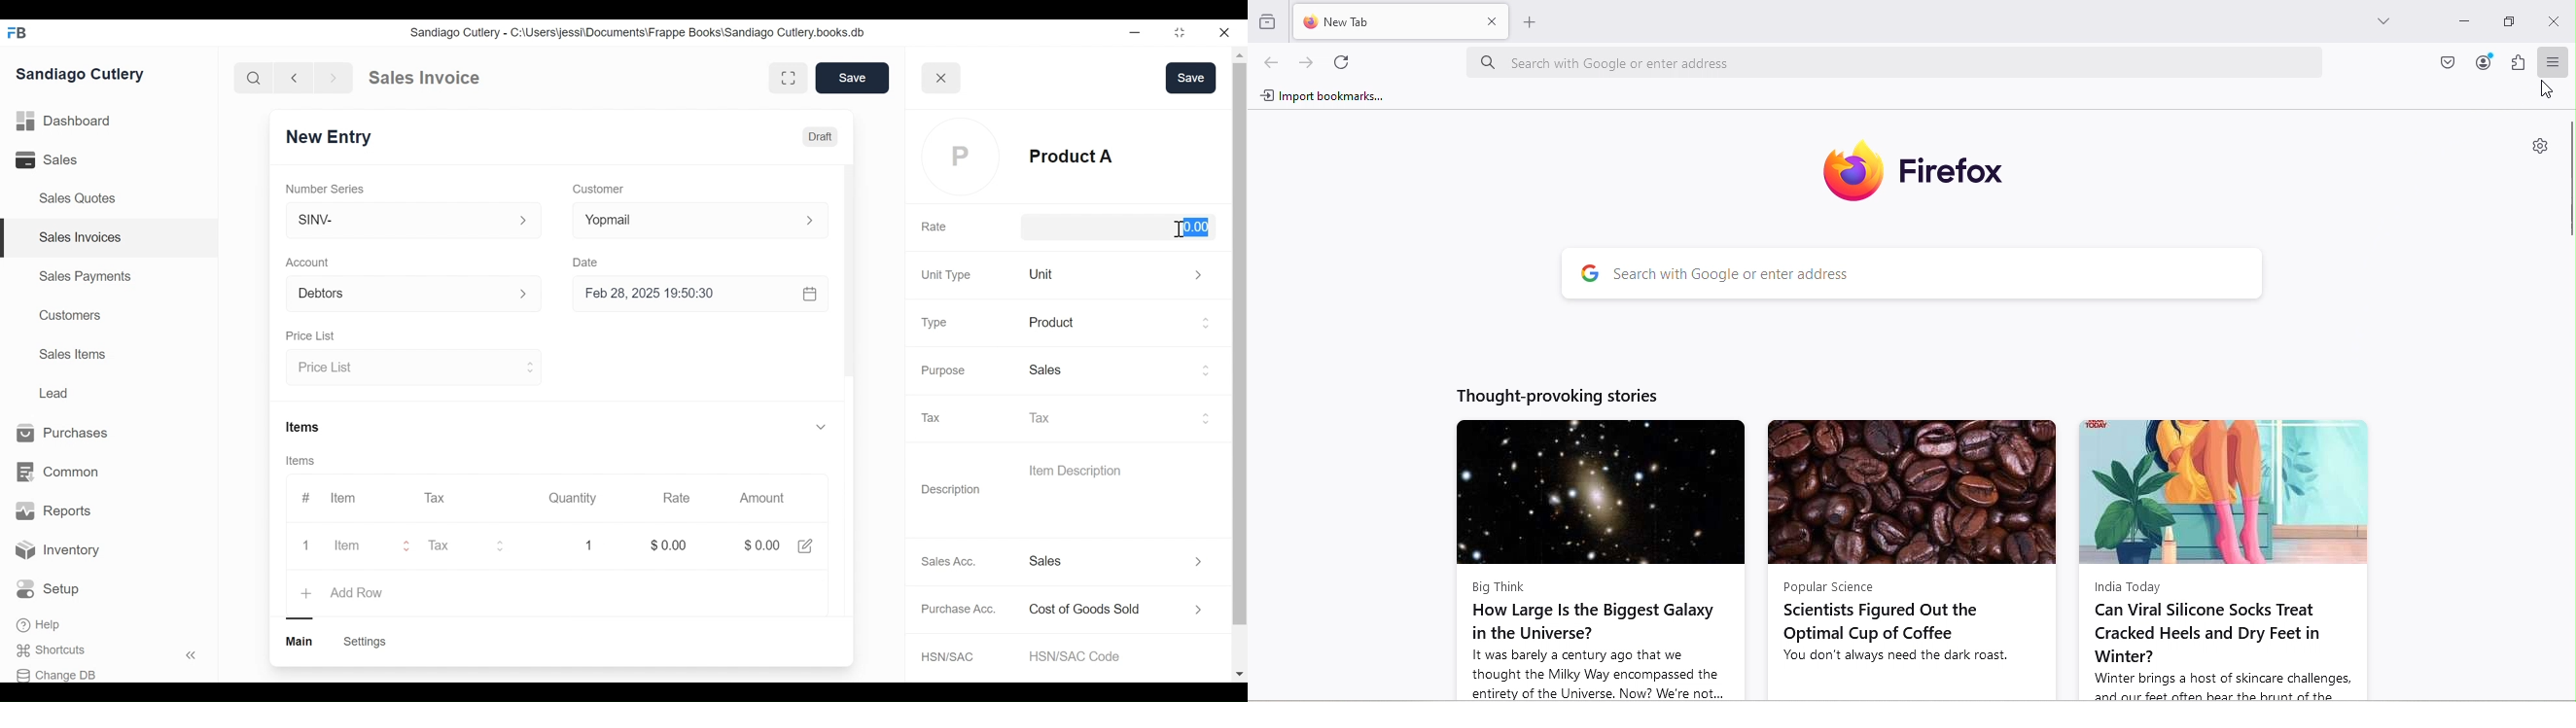 This screenshot has height=728, width=2576. What do you see at coordinates (1239, 343) in the screenshot?
I see `scrollbar` at bounding box center [1239, 343].